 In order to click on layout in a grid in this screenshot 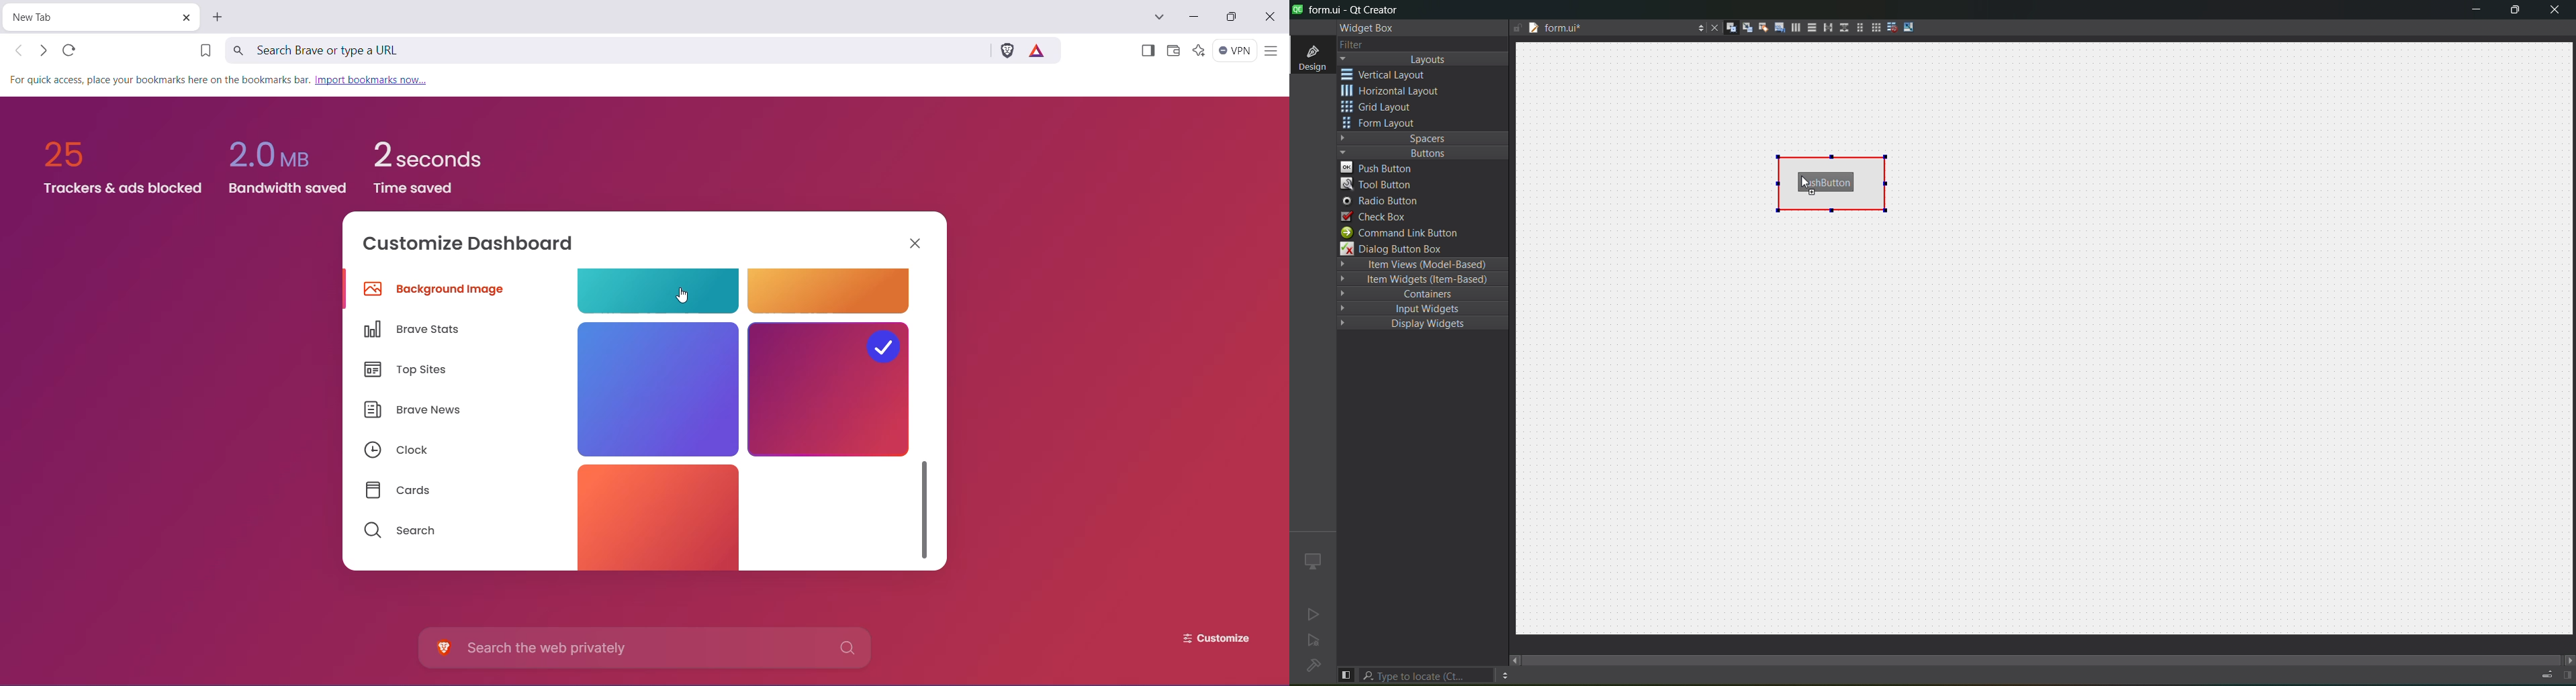, I will do `click(1875, 29)`.